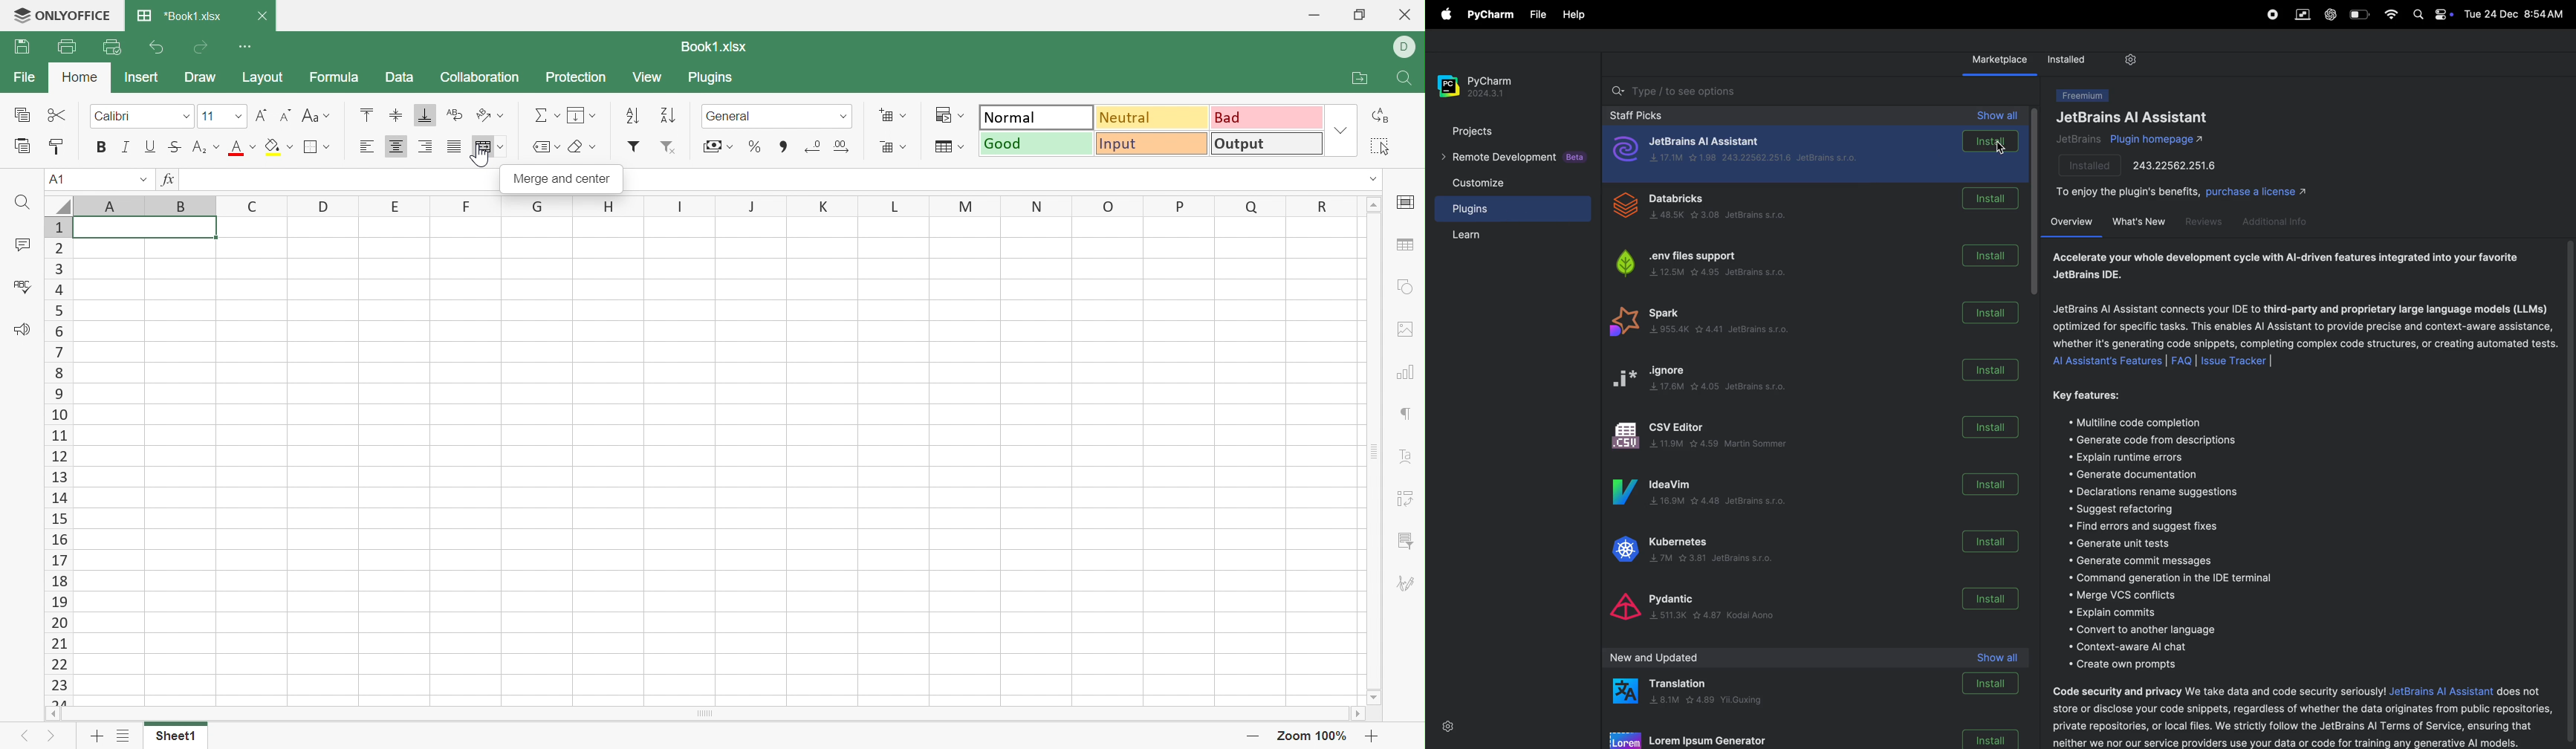  Describe the element at coordinates (1700, 382) in the screenshot. I see `ignore` at that location.